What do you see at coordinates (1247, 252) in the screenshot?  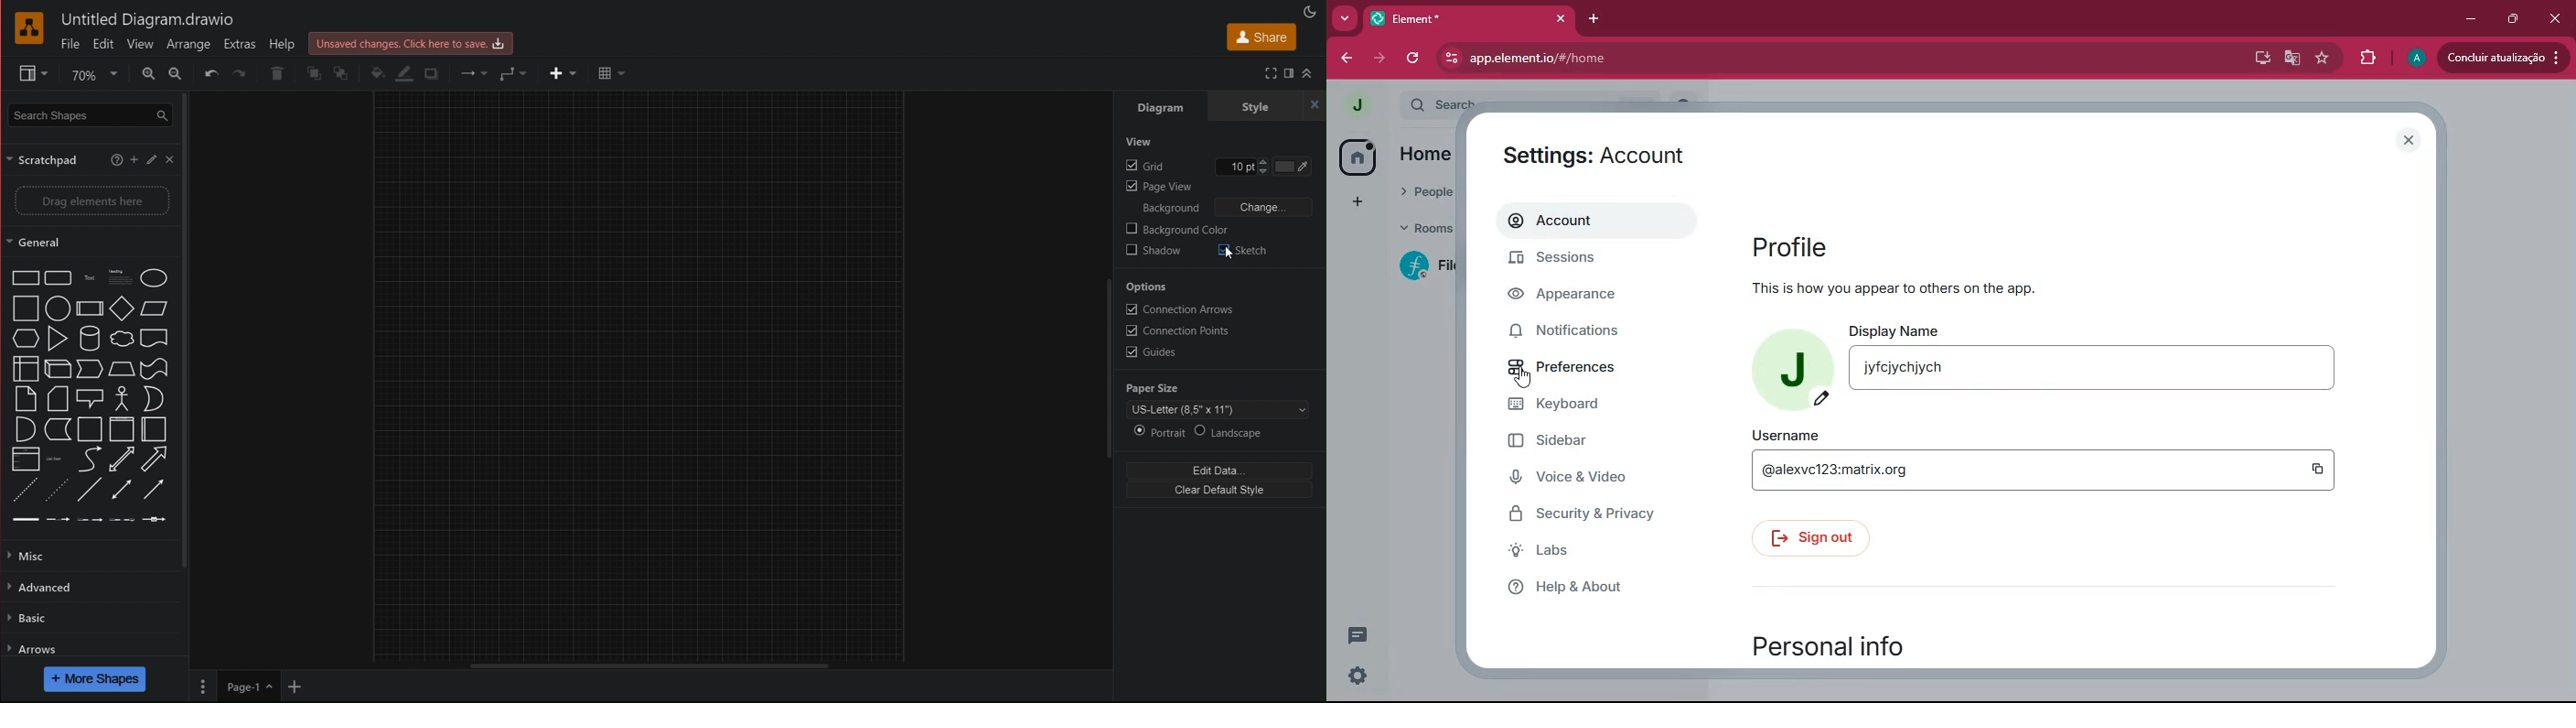 I see `Sketch (checked)` at bounding box center [1247, 252].